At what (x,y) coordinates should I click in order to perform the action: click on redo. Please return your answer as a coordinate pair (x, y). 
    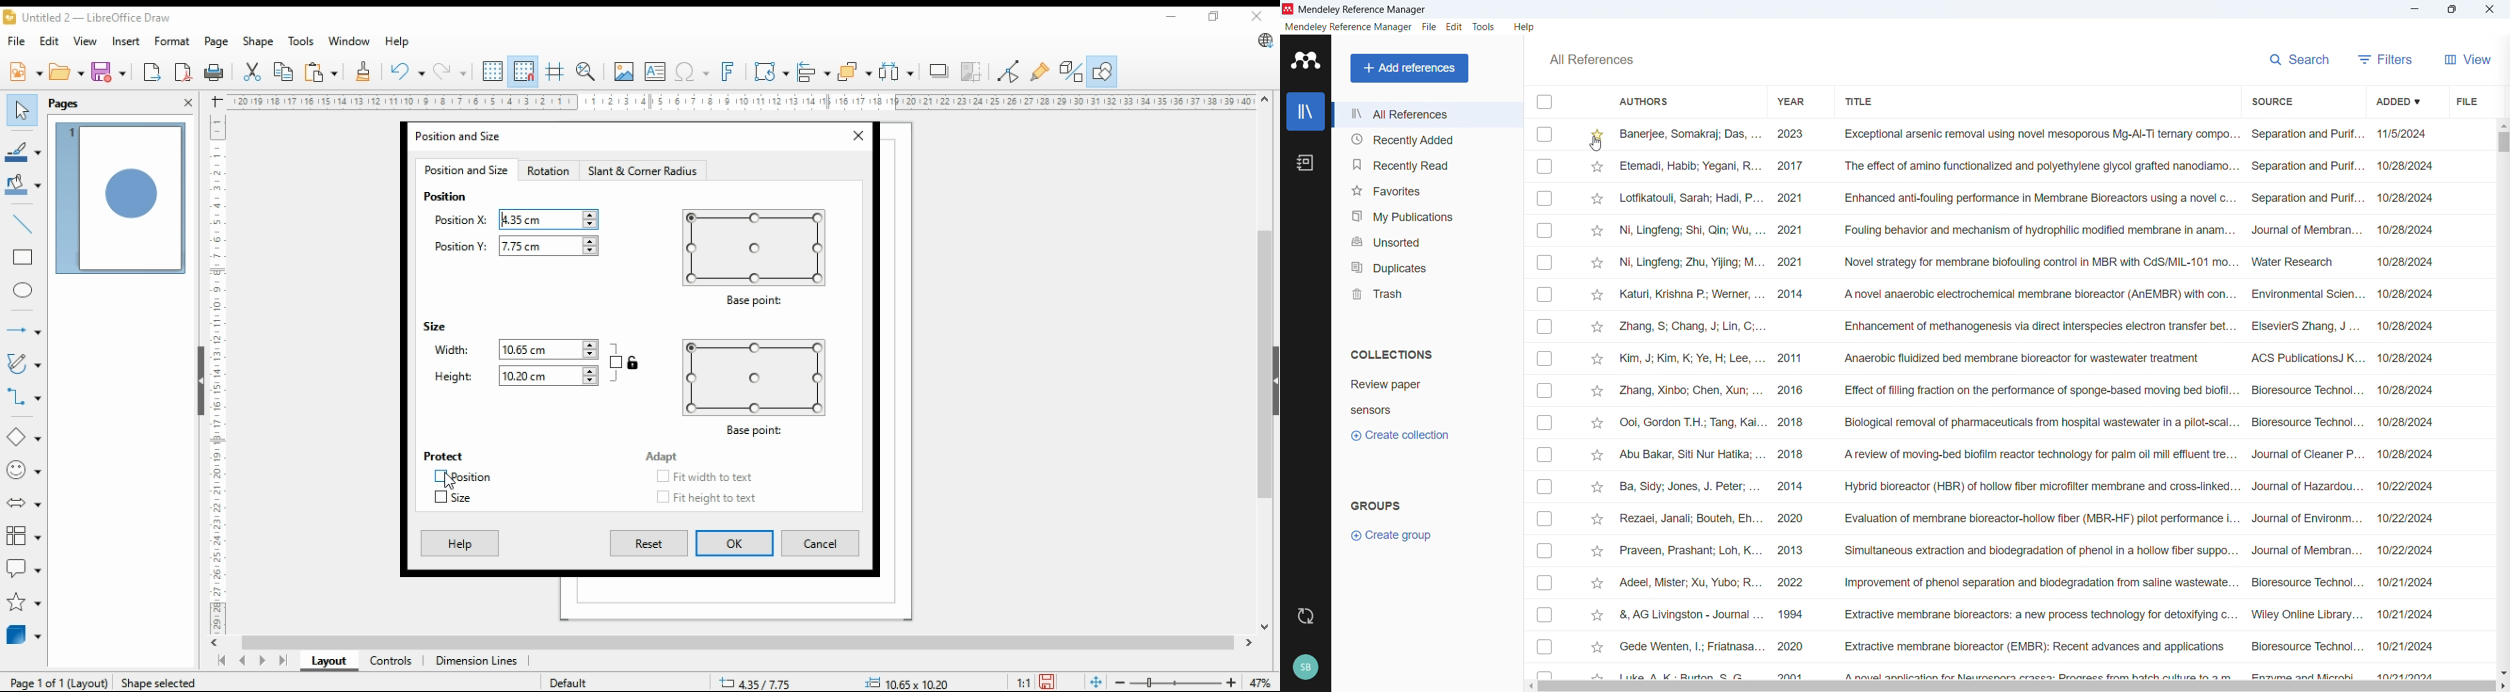
    Looking at the image, I should click on (449, 71).